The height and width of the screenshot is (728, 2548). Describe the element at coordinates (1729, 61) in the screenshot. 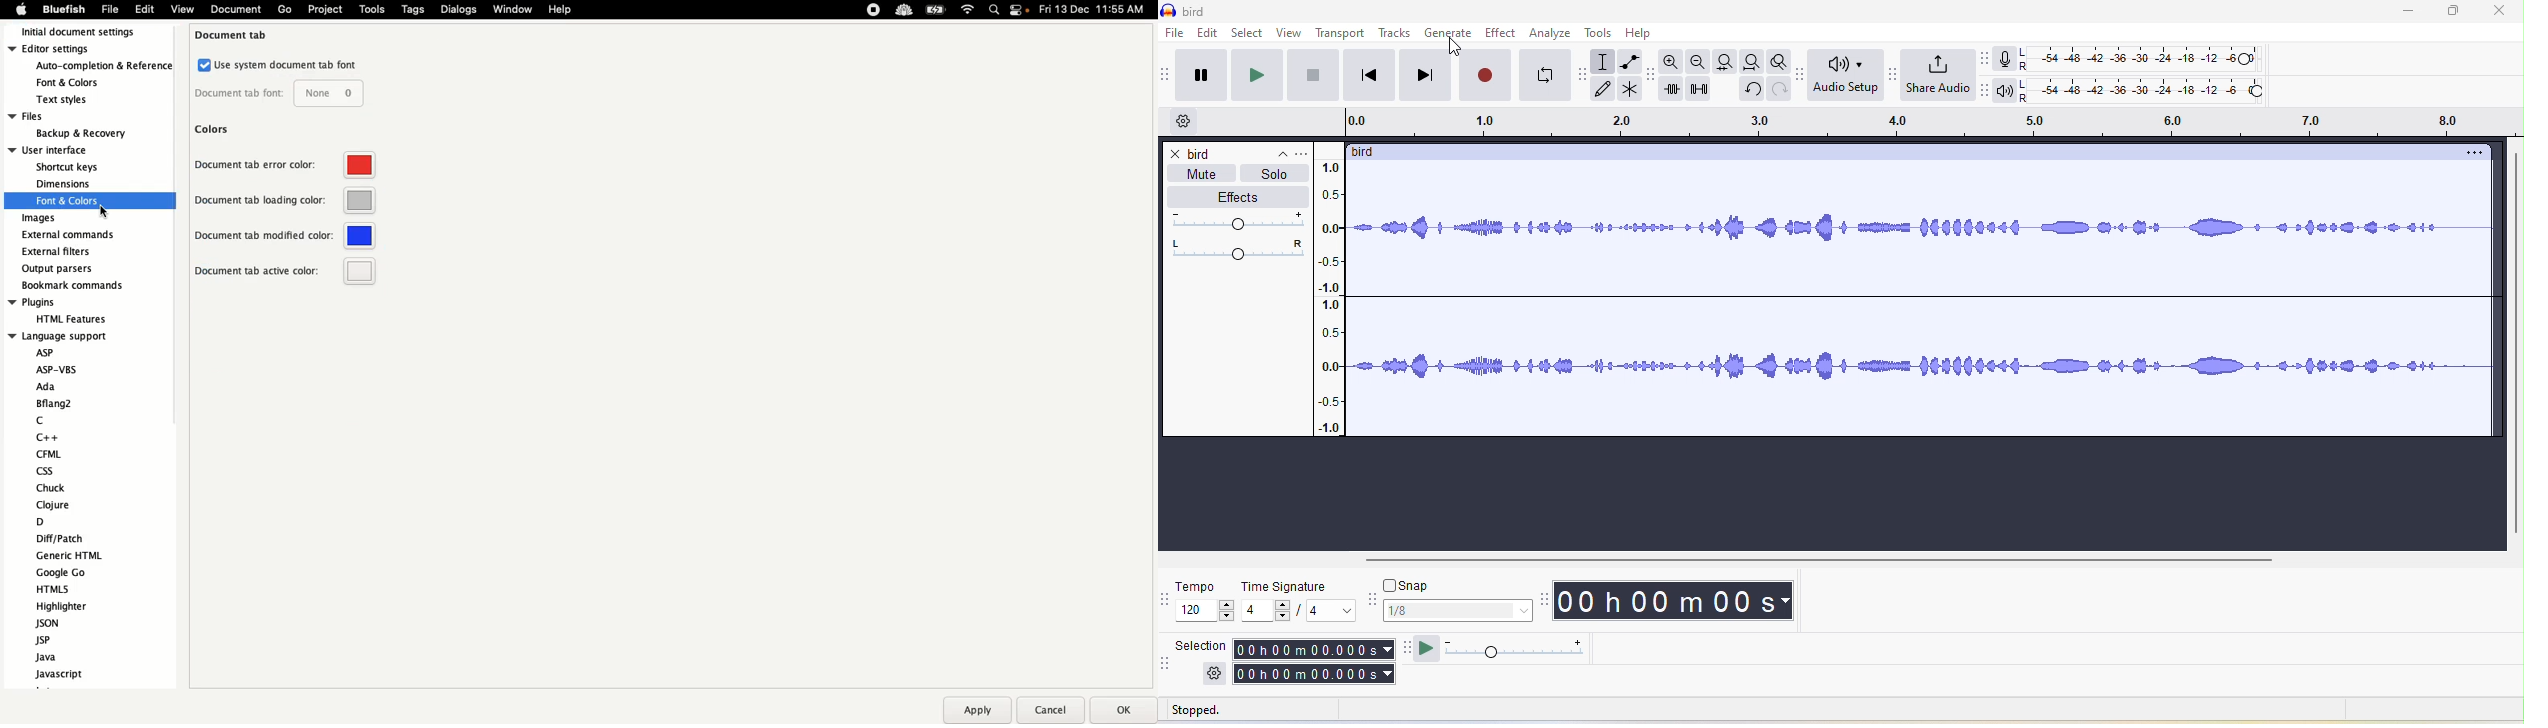

I see `fit selection to width` at that location.